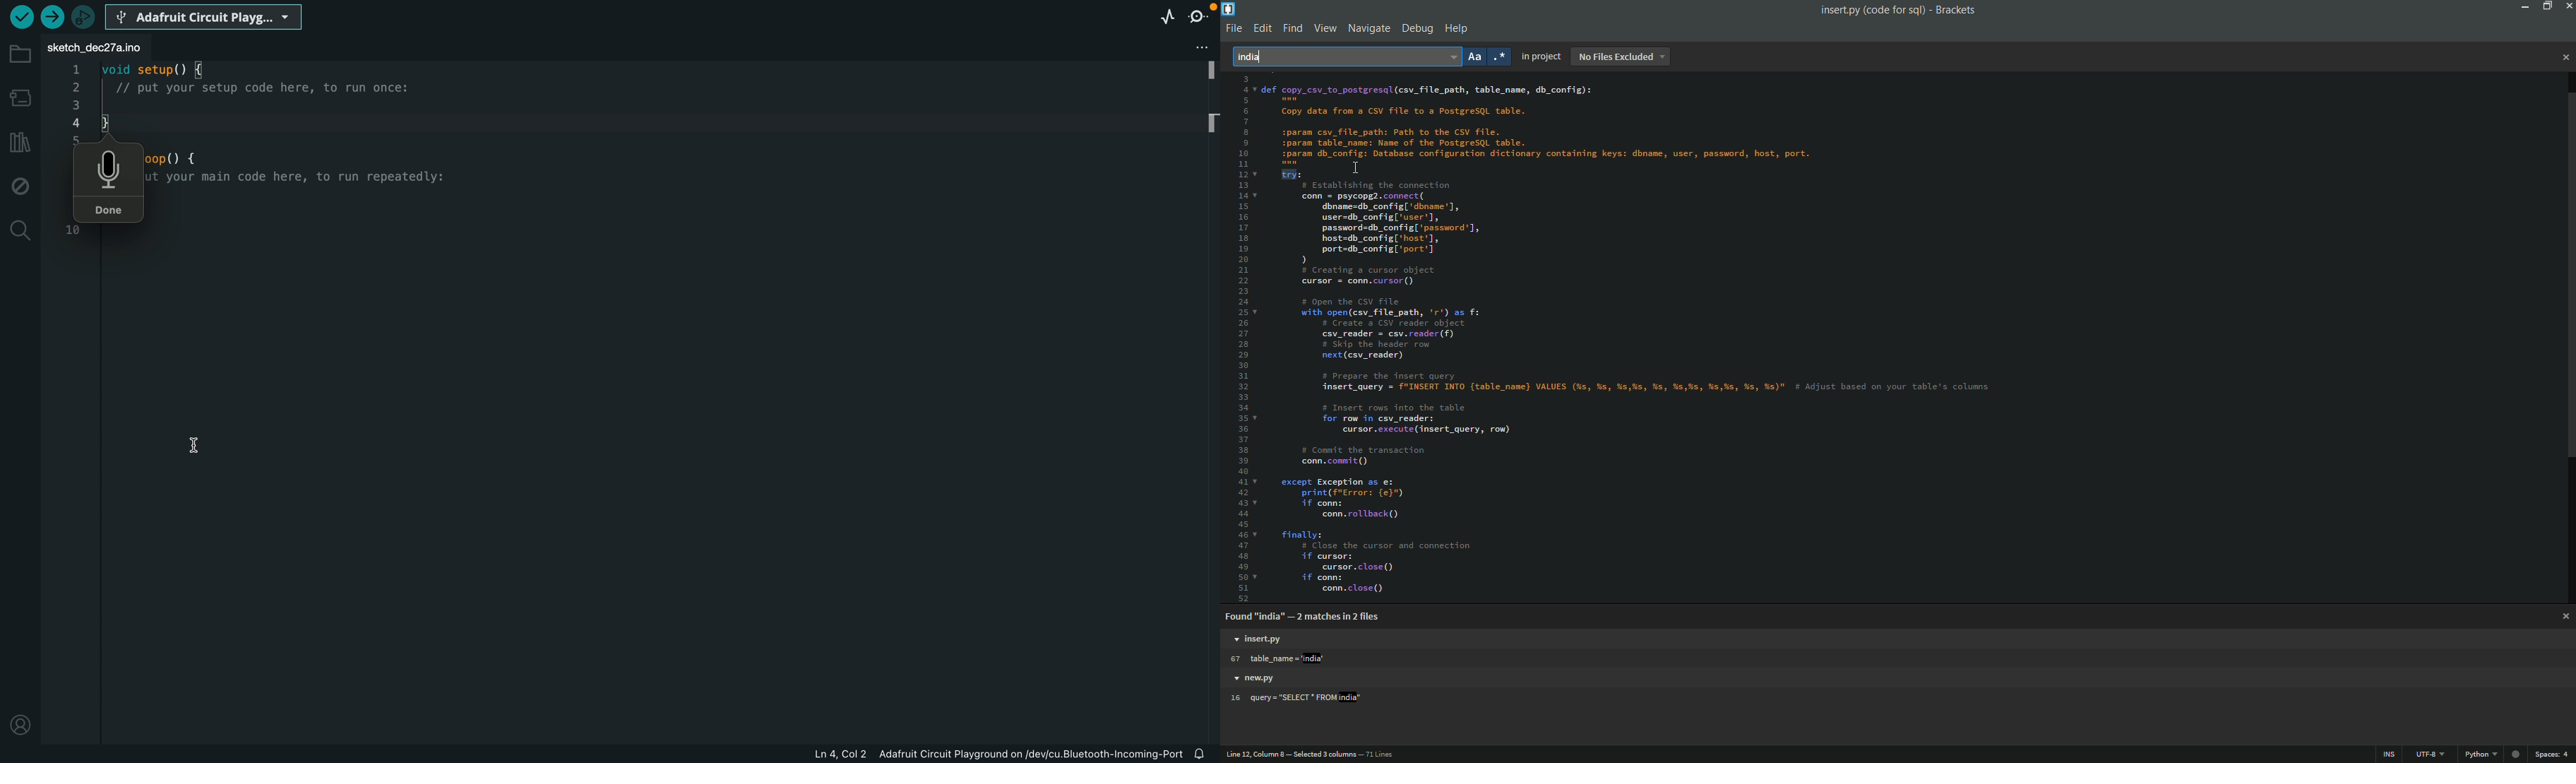  I want to click on insert.py, so click(1259, 639).